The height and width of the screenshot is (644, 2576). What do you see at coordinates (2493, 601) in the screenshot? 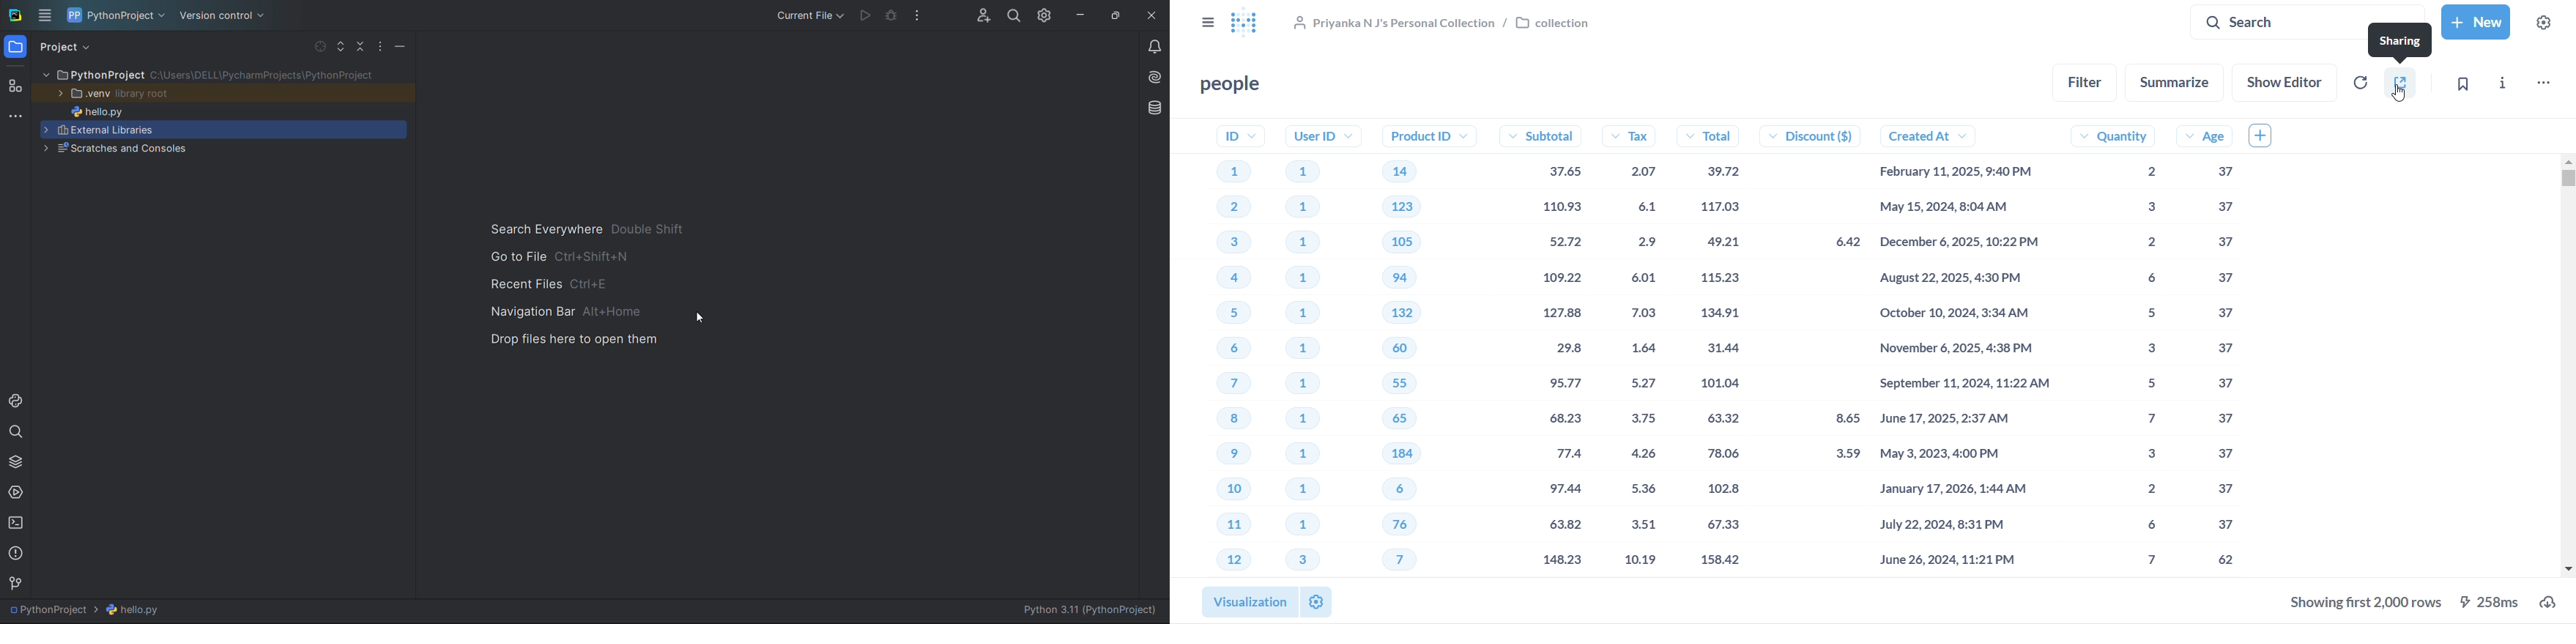
I see `258ms` at bounding box center [2493, 601].